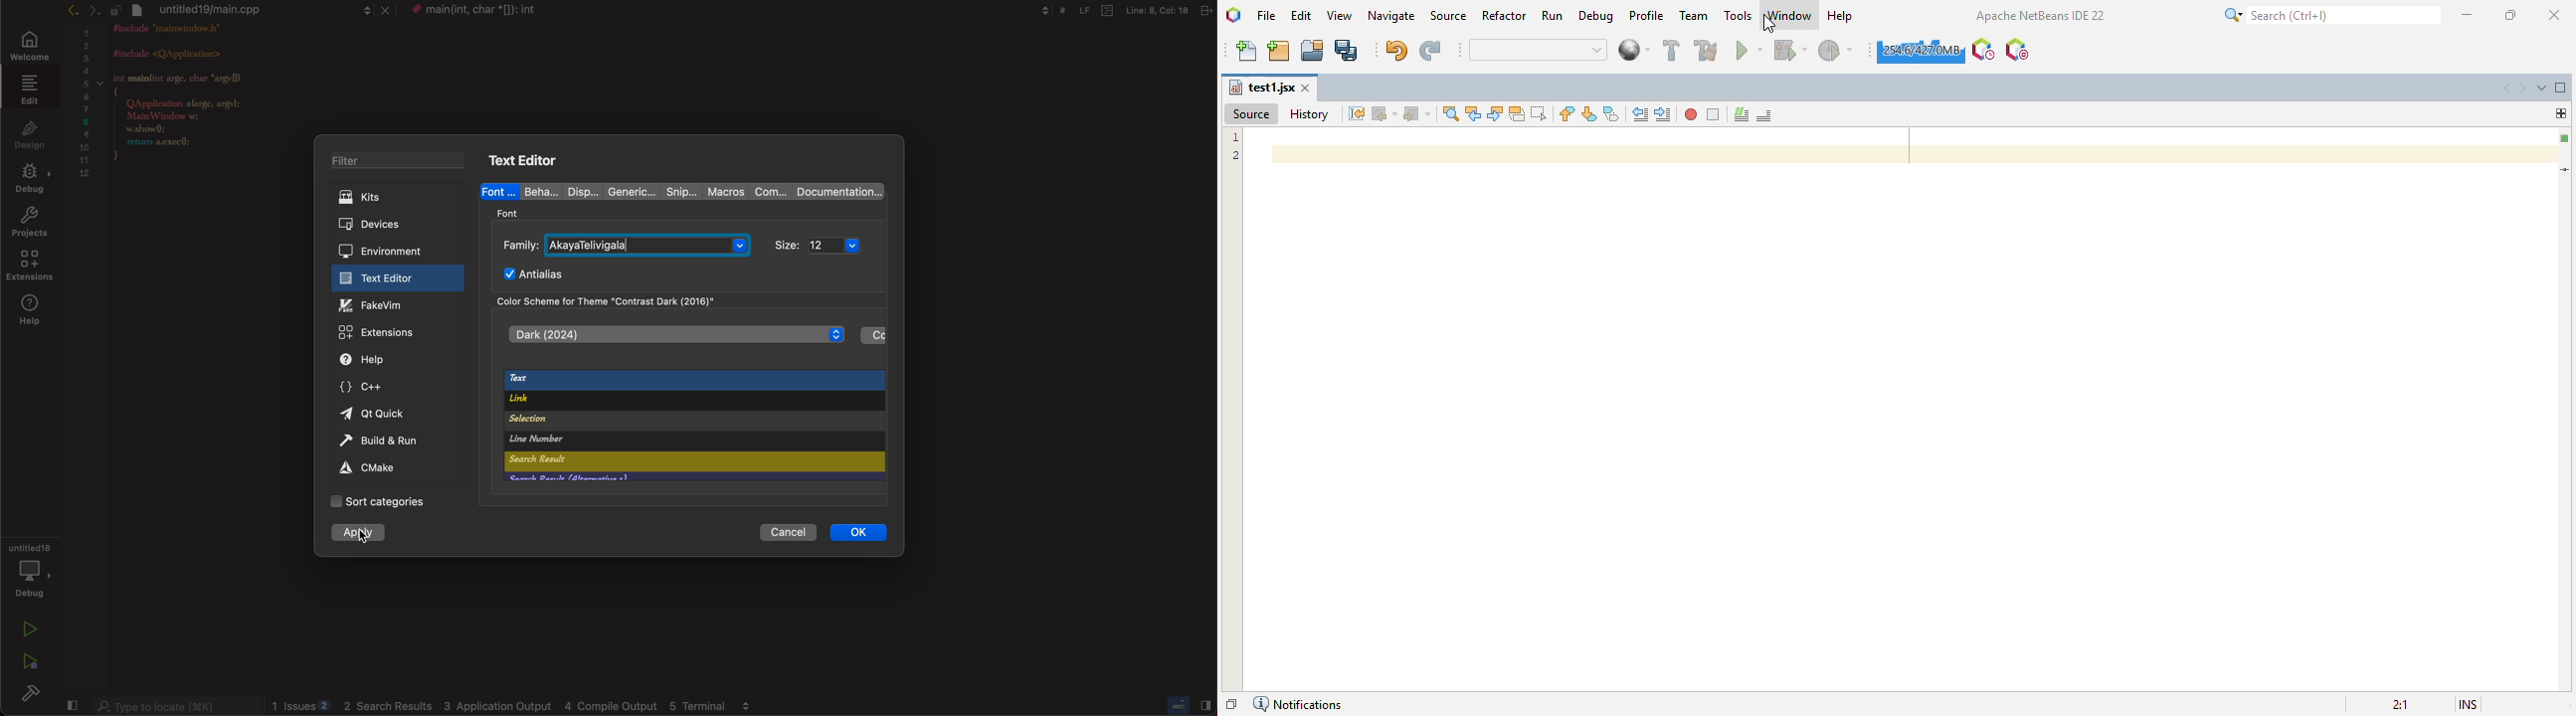  Describe the element at coordinates (26, 630) in the screenshot. I see `run` at that location.